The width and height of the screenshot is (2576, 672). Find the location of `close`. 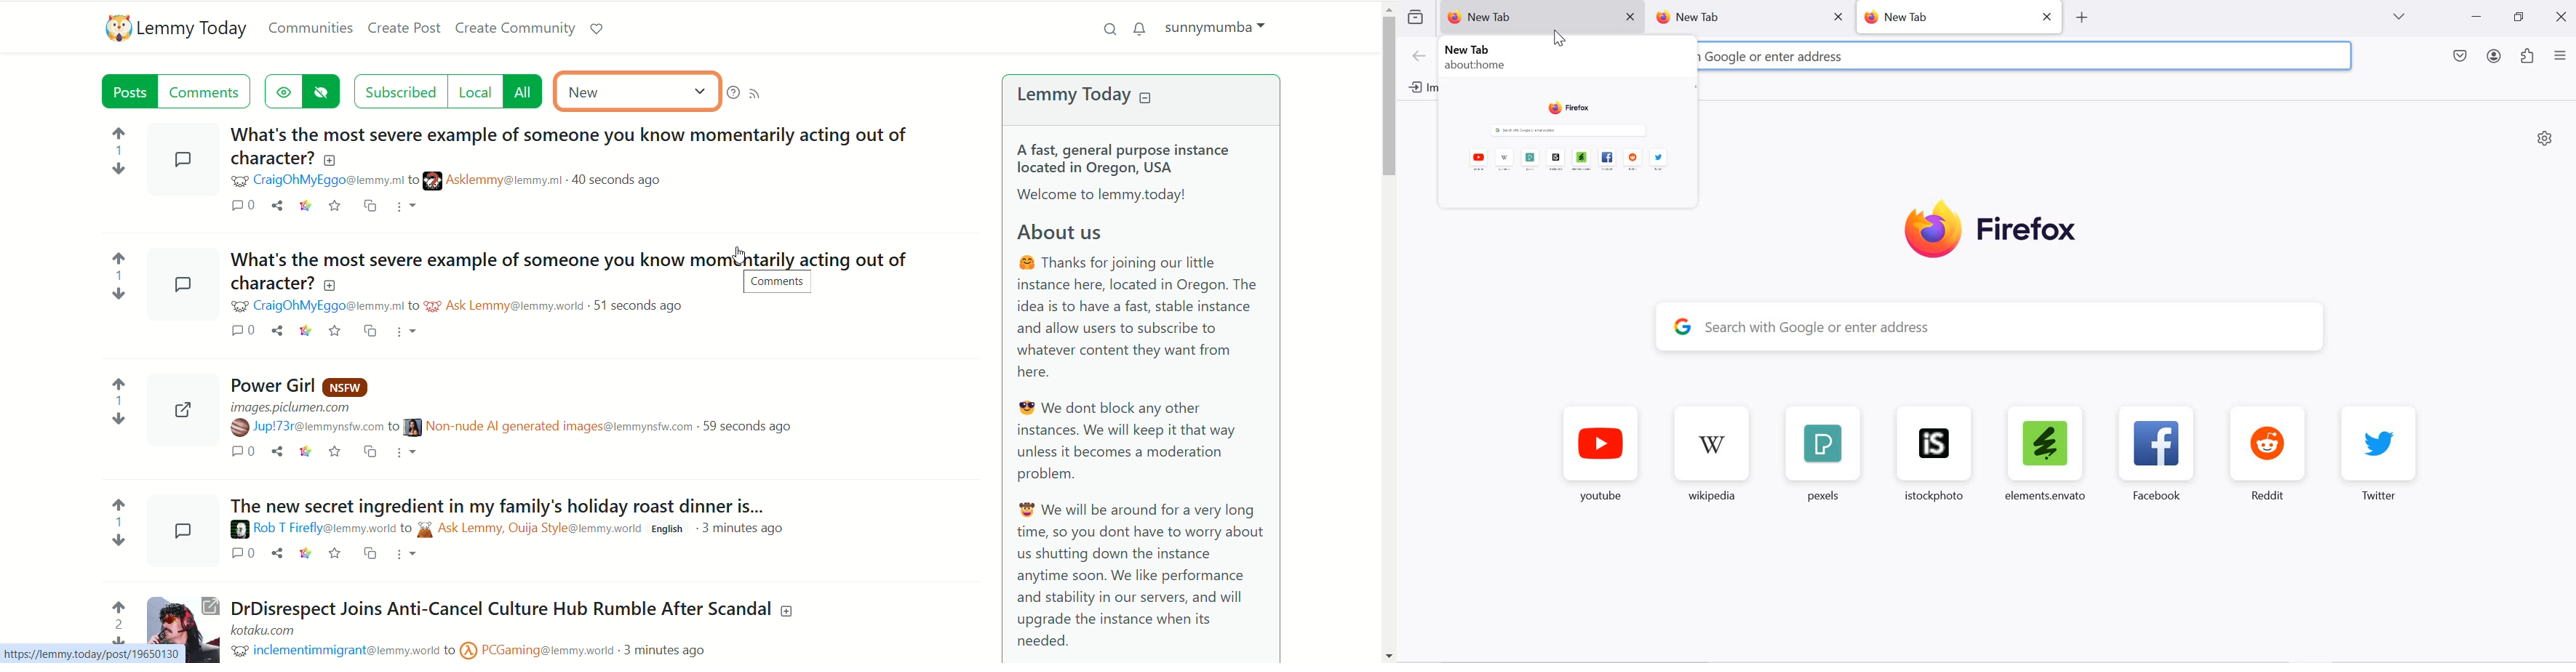

close is located at coordinates (2049, 15).